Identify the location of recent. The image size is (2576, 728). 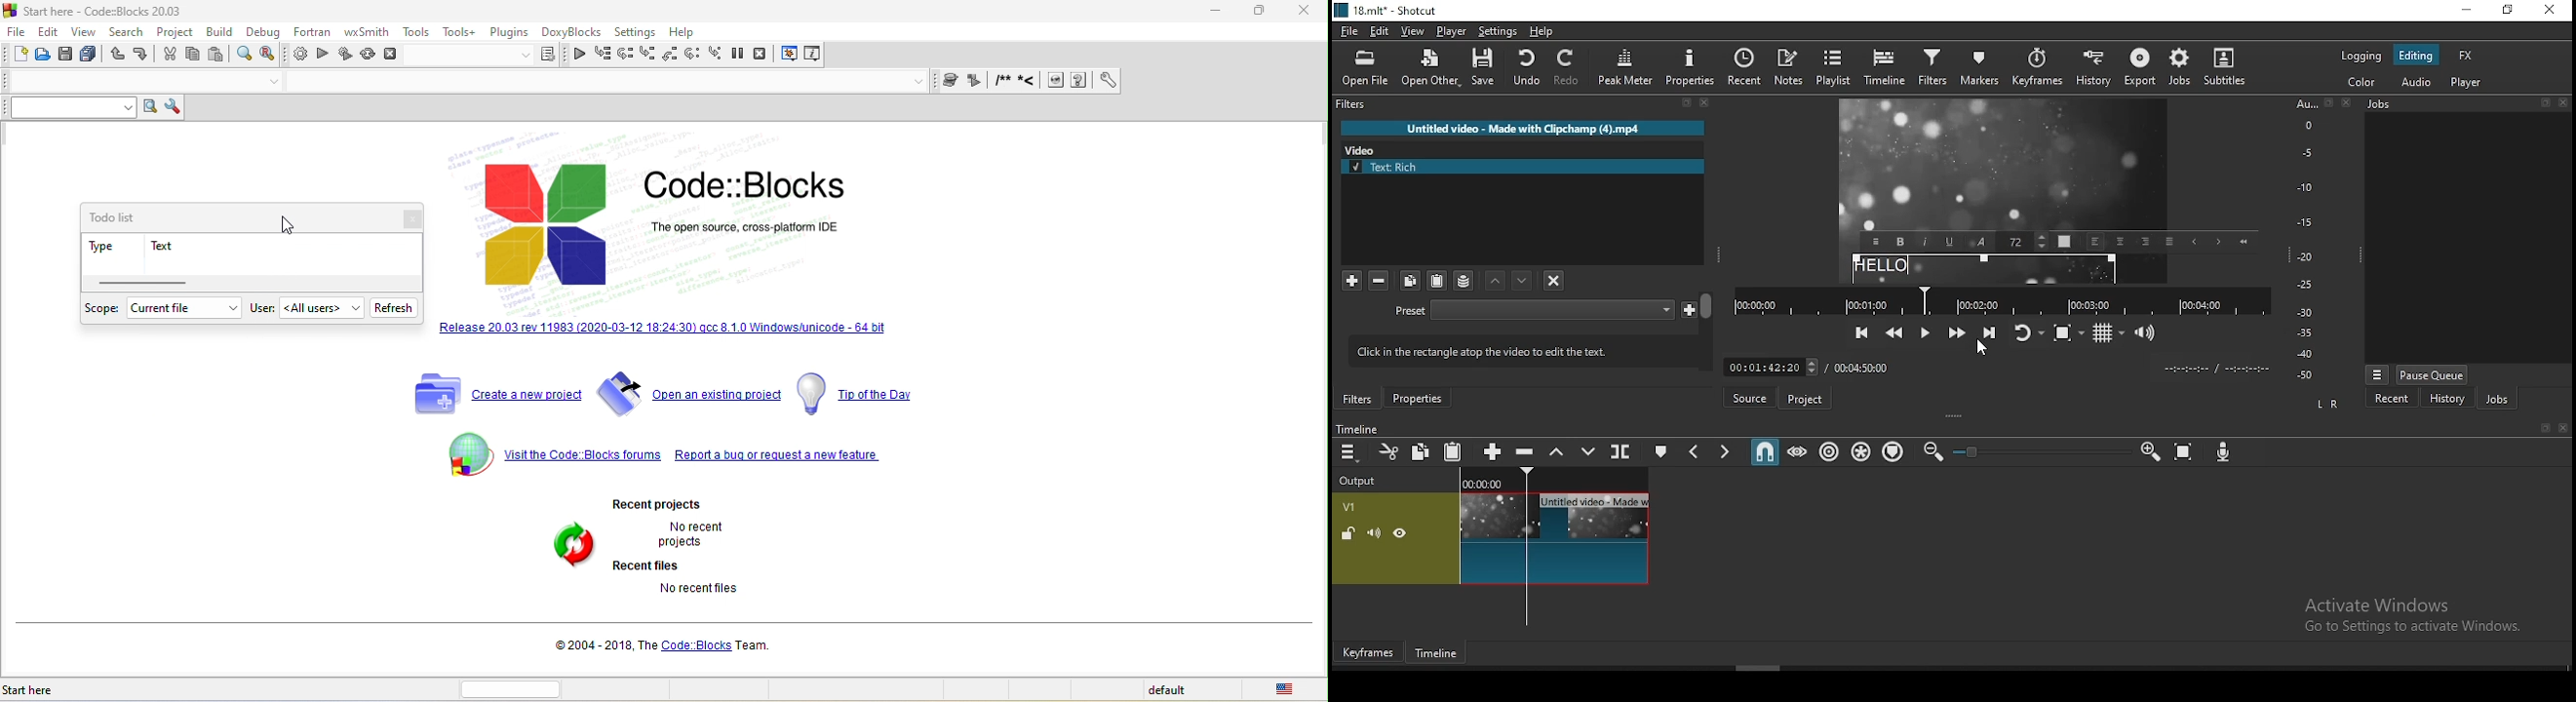
(1744, 67).